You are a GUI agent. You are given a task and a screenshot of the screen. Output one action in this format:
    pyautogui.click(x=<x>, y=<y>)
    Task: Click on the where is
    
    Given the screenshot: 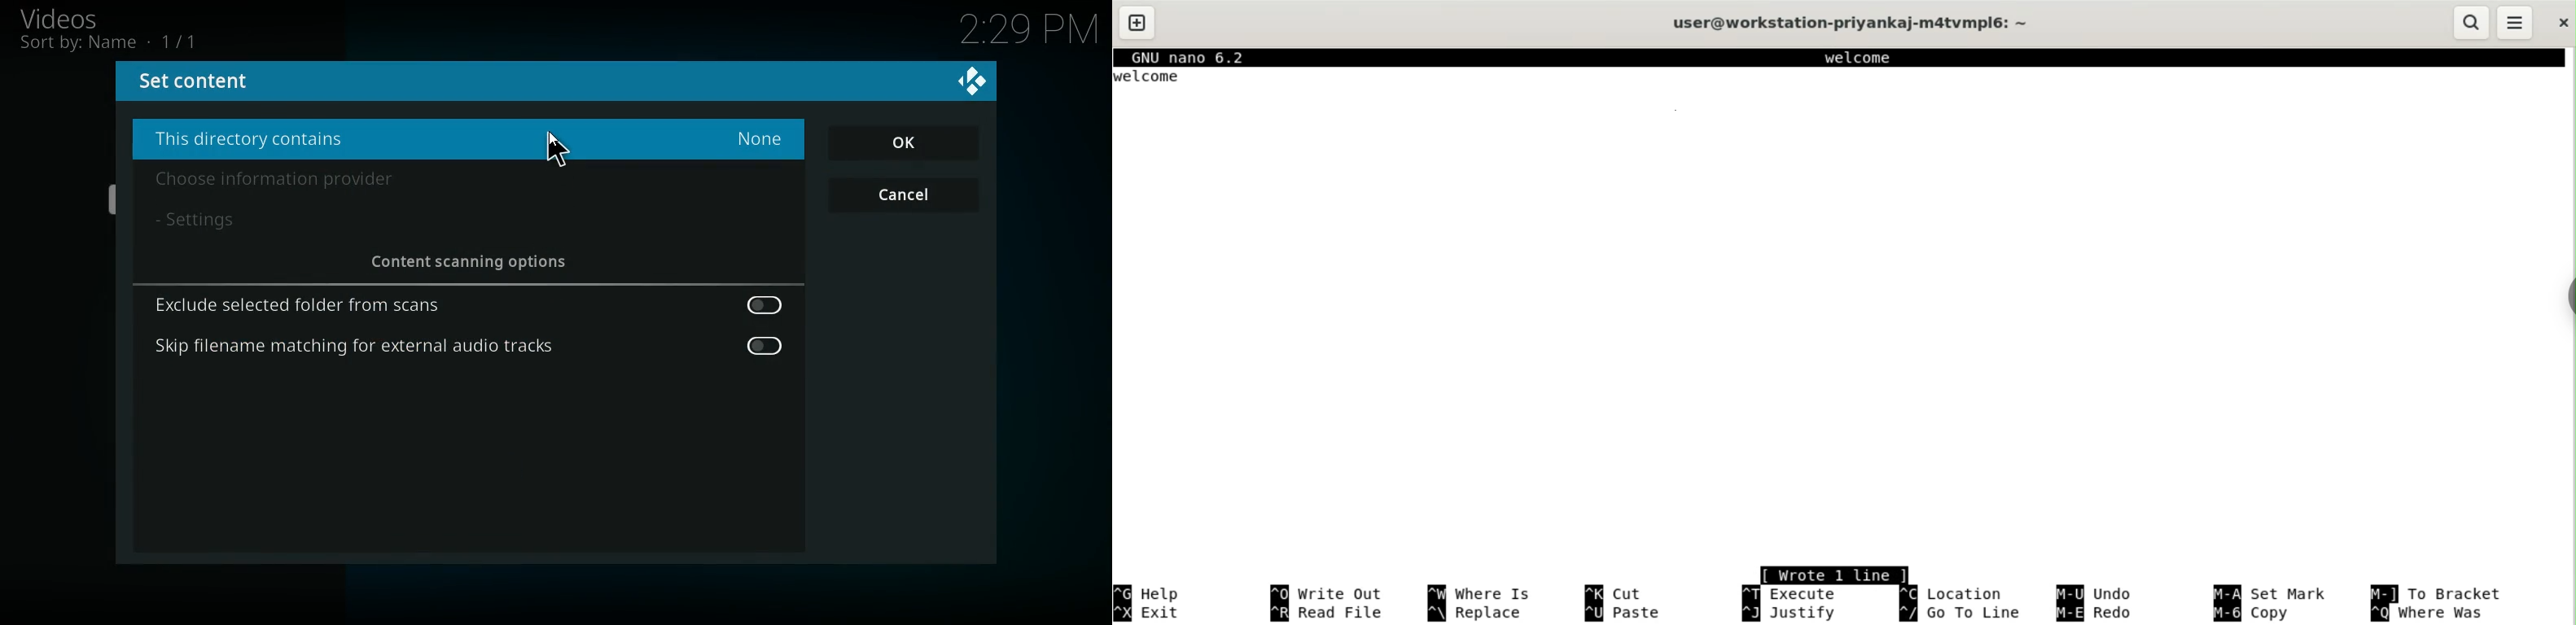 What is the action you would take?
    pyautogui.click(x=1477, y=593)
    